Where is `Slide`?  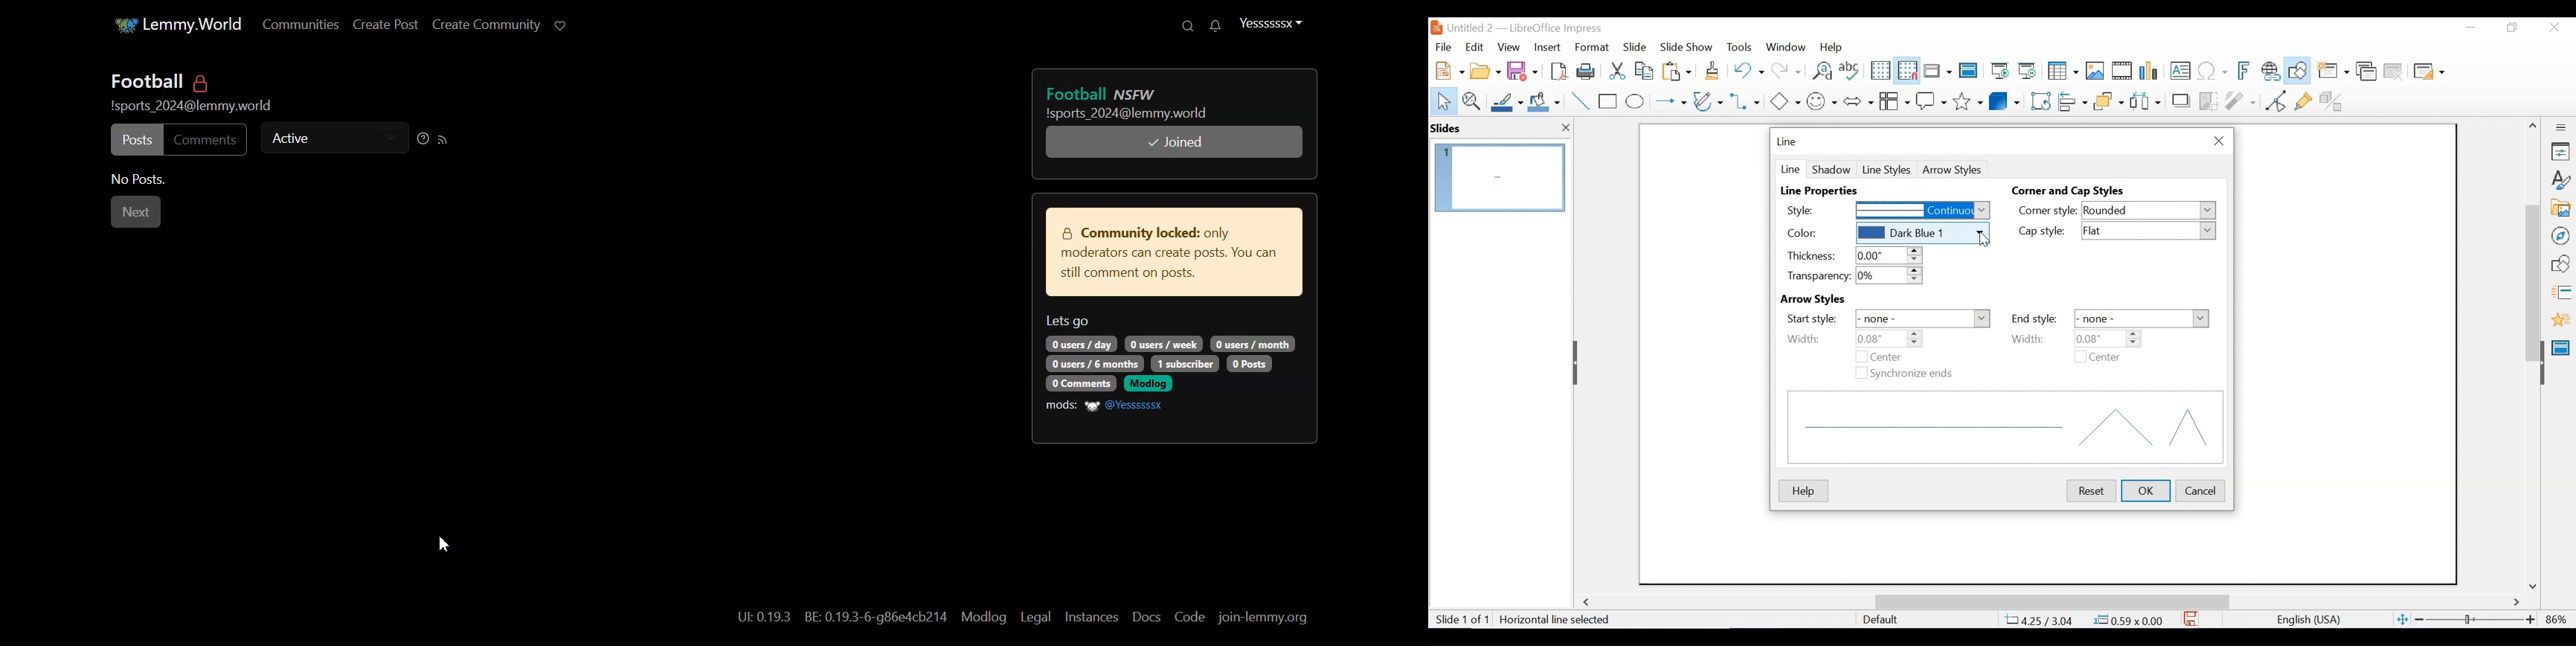
Slide is located at coordinates (1635, 46).